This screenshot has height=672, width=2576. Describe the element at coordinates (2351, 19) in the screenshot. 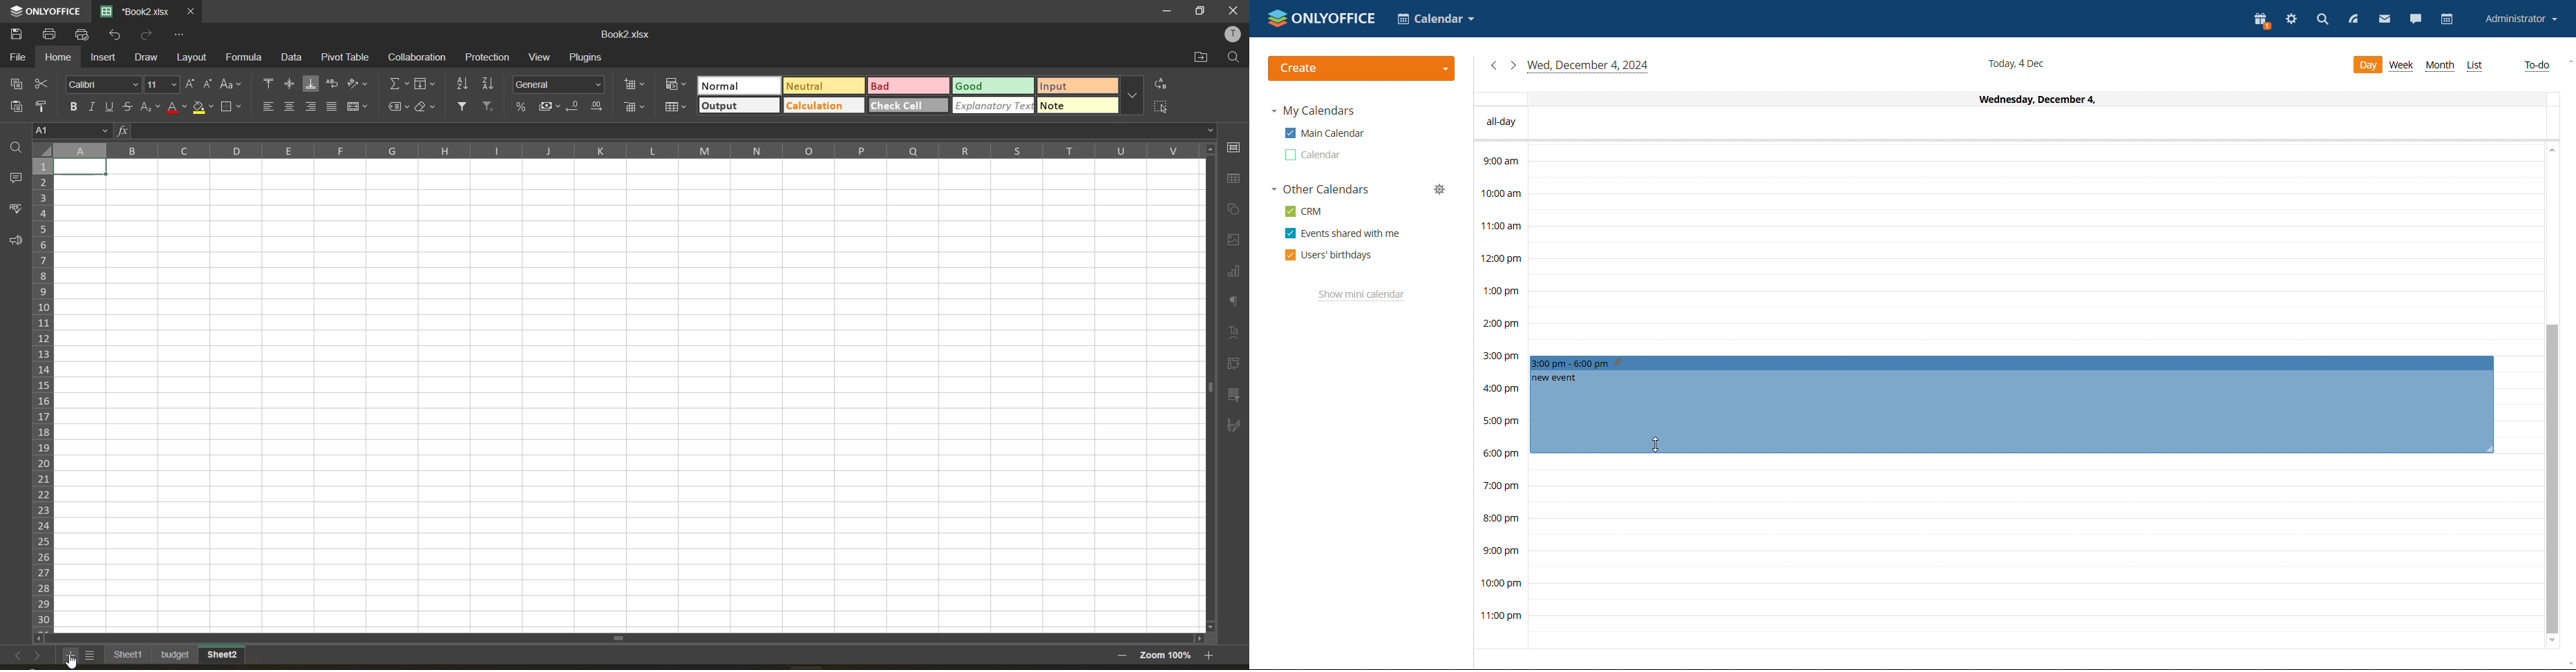

I see `feed` at that location.